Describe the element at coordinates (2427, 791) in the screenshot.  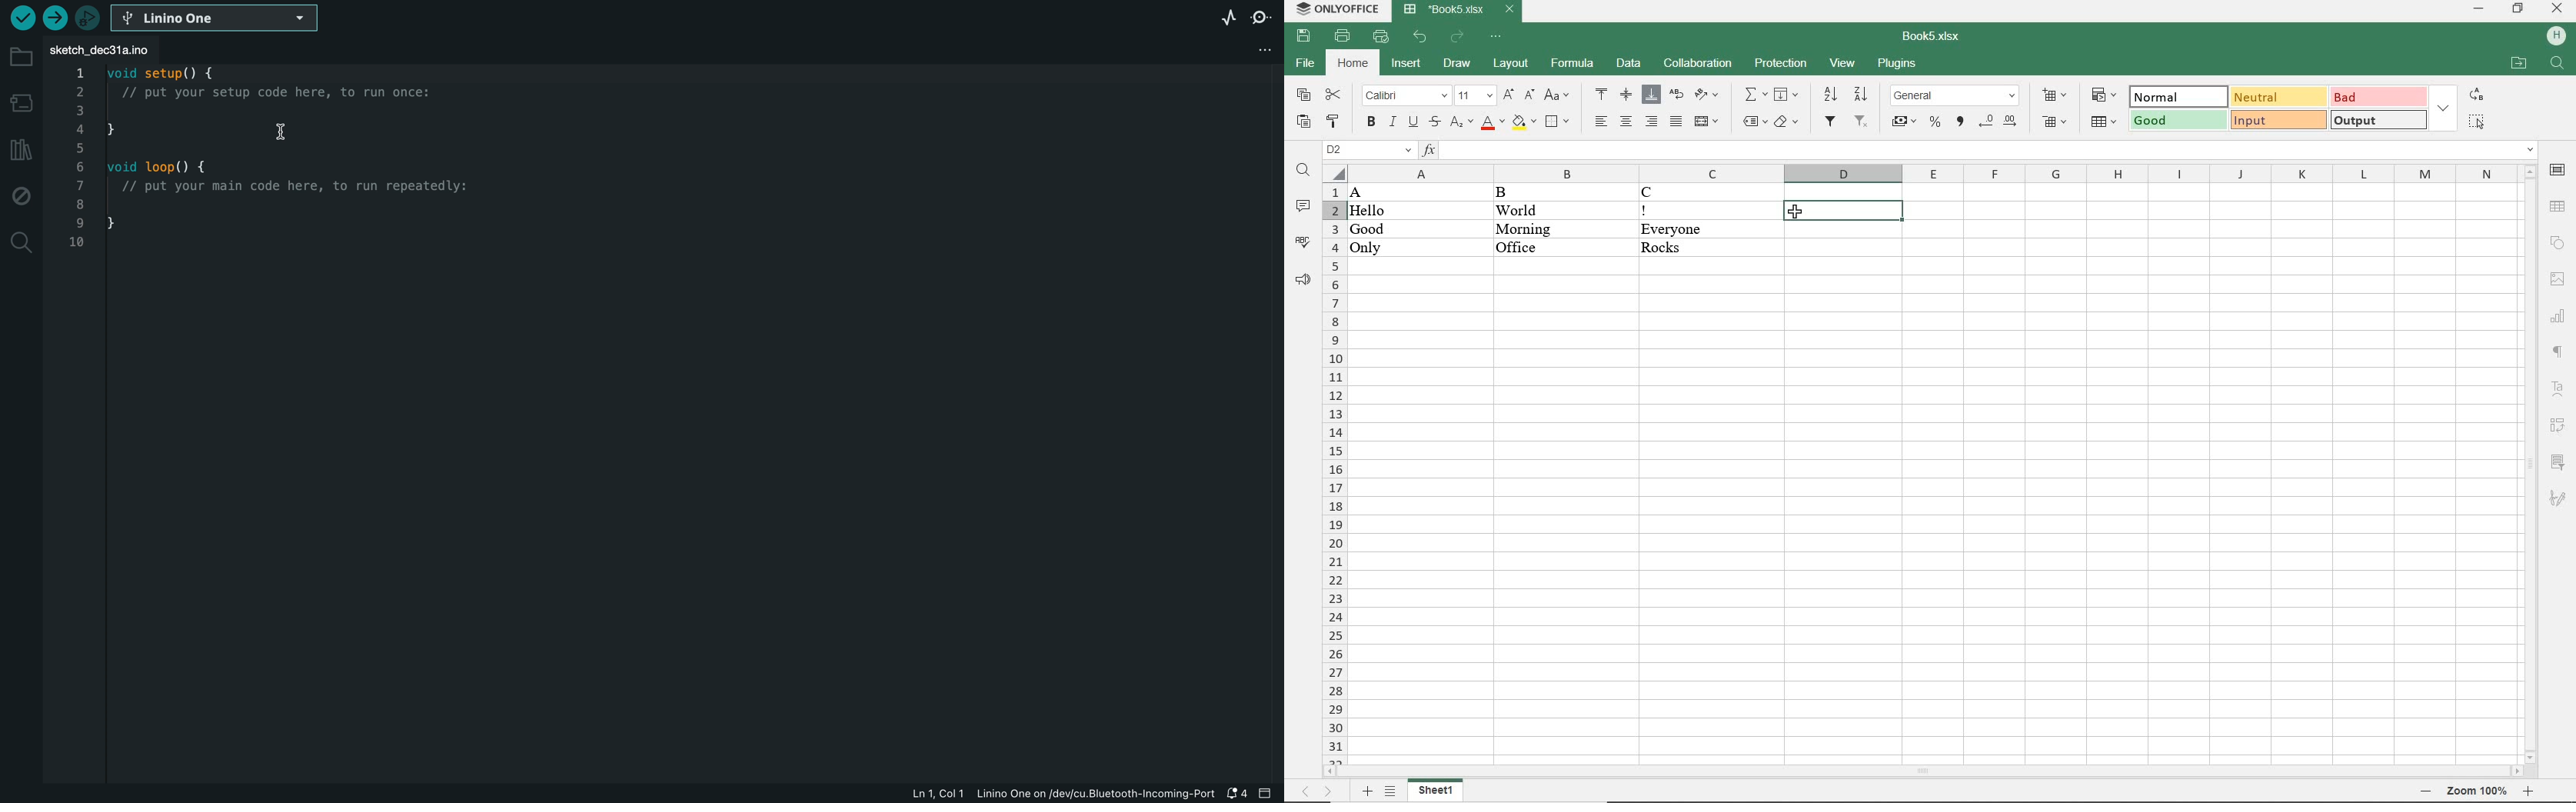
I see `zoom out` at that location.